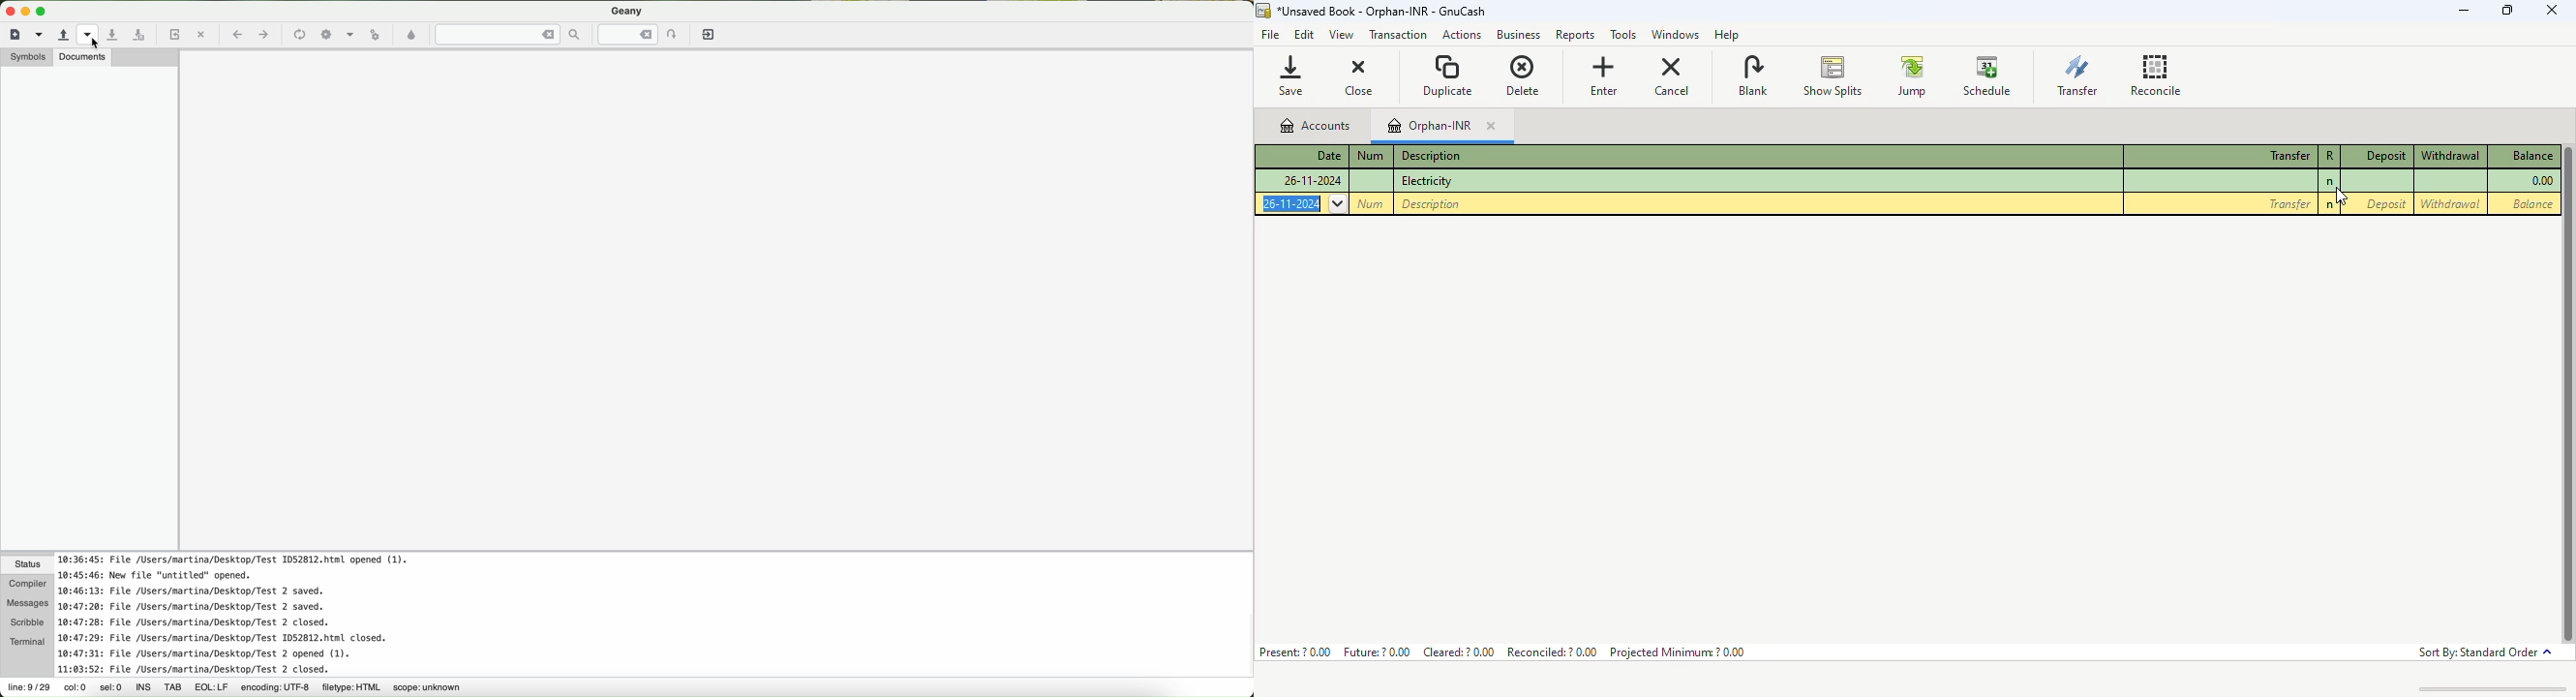 Image resolution: width=2576 pixels, height=700 pixels. What do you see at coordinates (264, 36) in the screenshot?
I see `navigate foward` at bounding box center [264, 36].